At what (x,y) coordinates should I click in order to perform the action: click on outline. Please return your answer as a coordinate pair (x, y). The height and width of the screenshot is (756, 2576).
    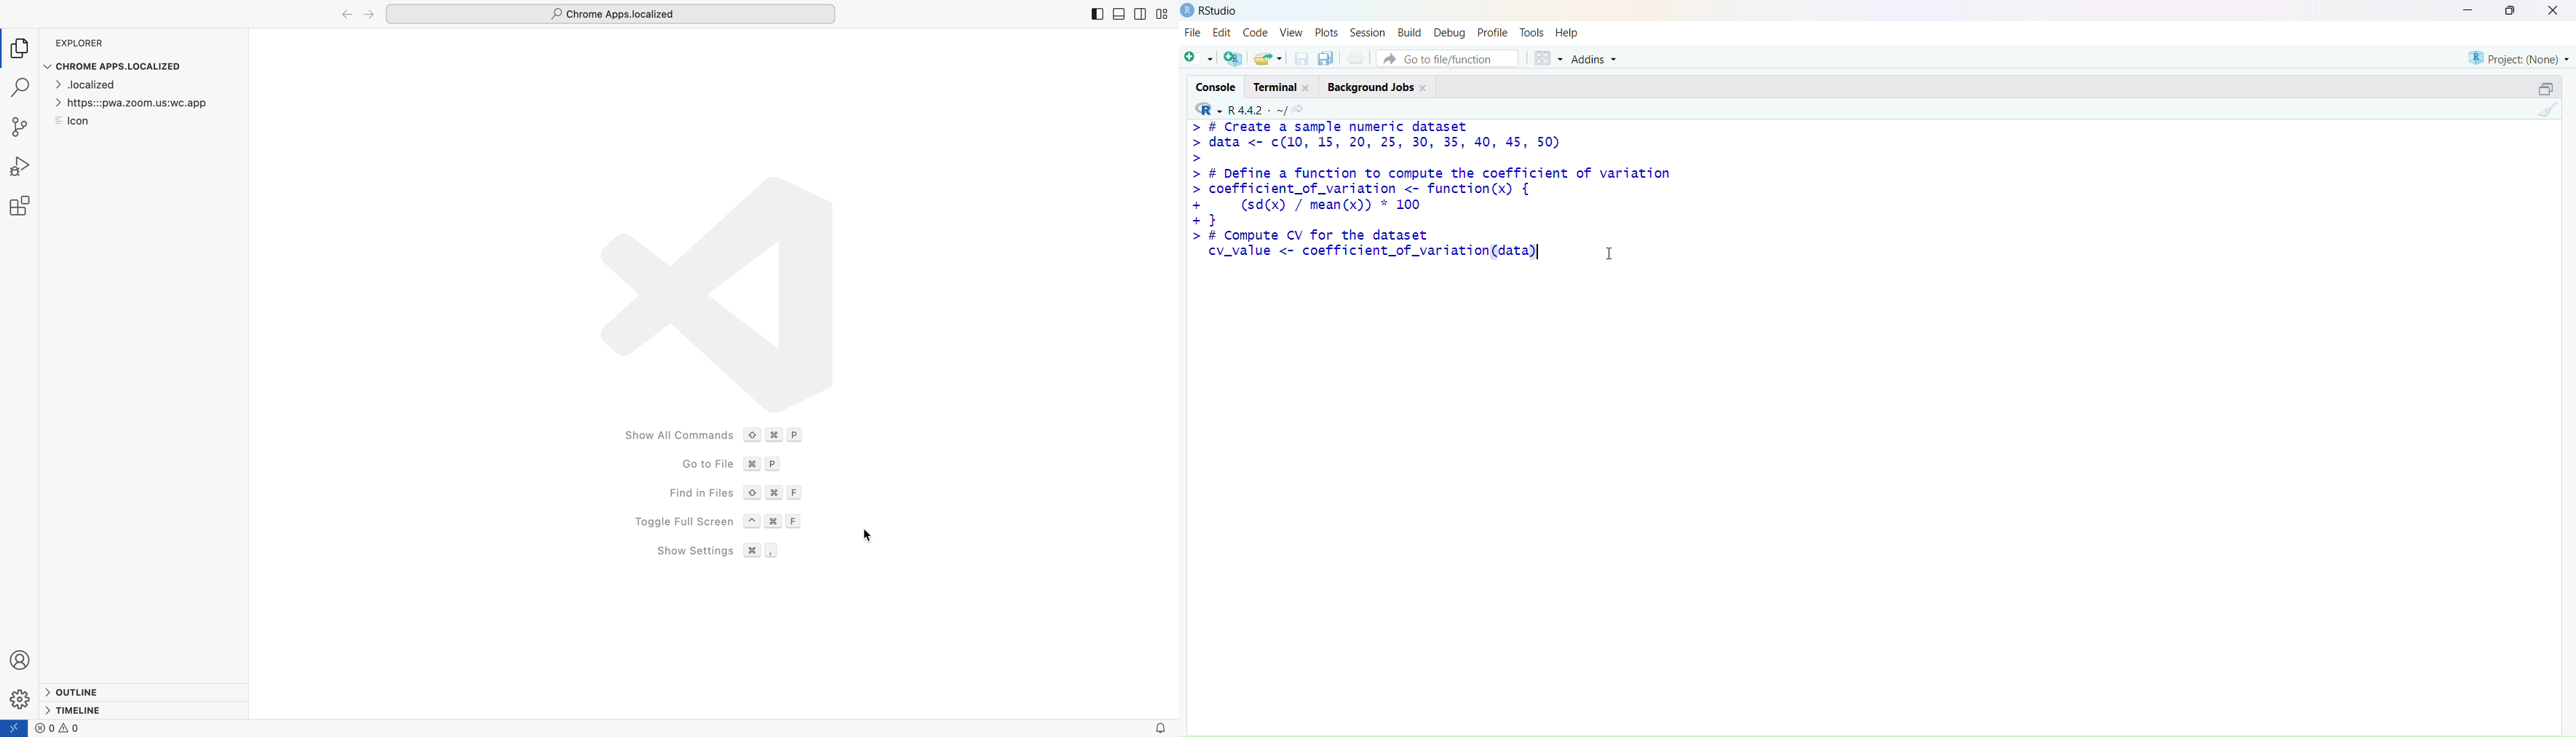
    Looking at the image, I should click on (78, 690).